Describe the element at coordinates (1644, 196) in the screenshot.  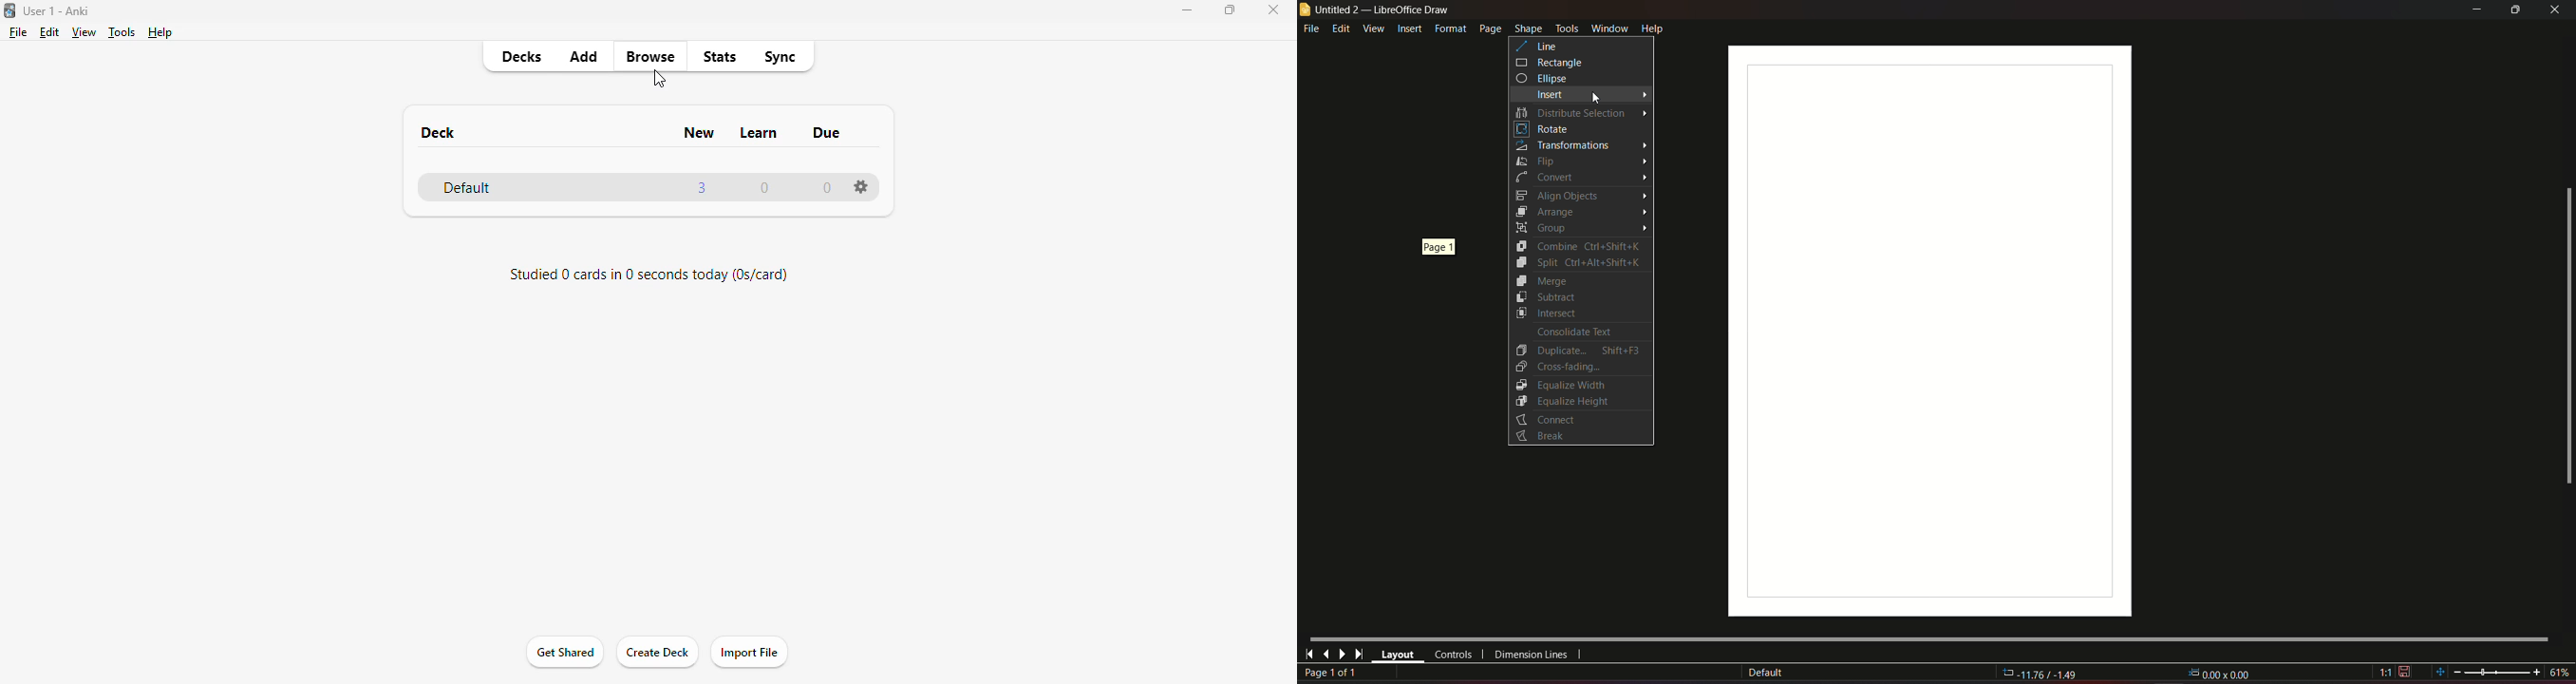
I see `Arrow` at that location.